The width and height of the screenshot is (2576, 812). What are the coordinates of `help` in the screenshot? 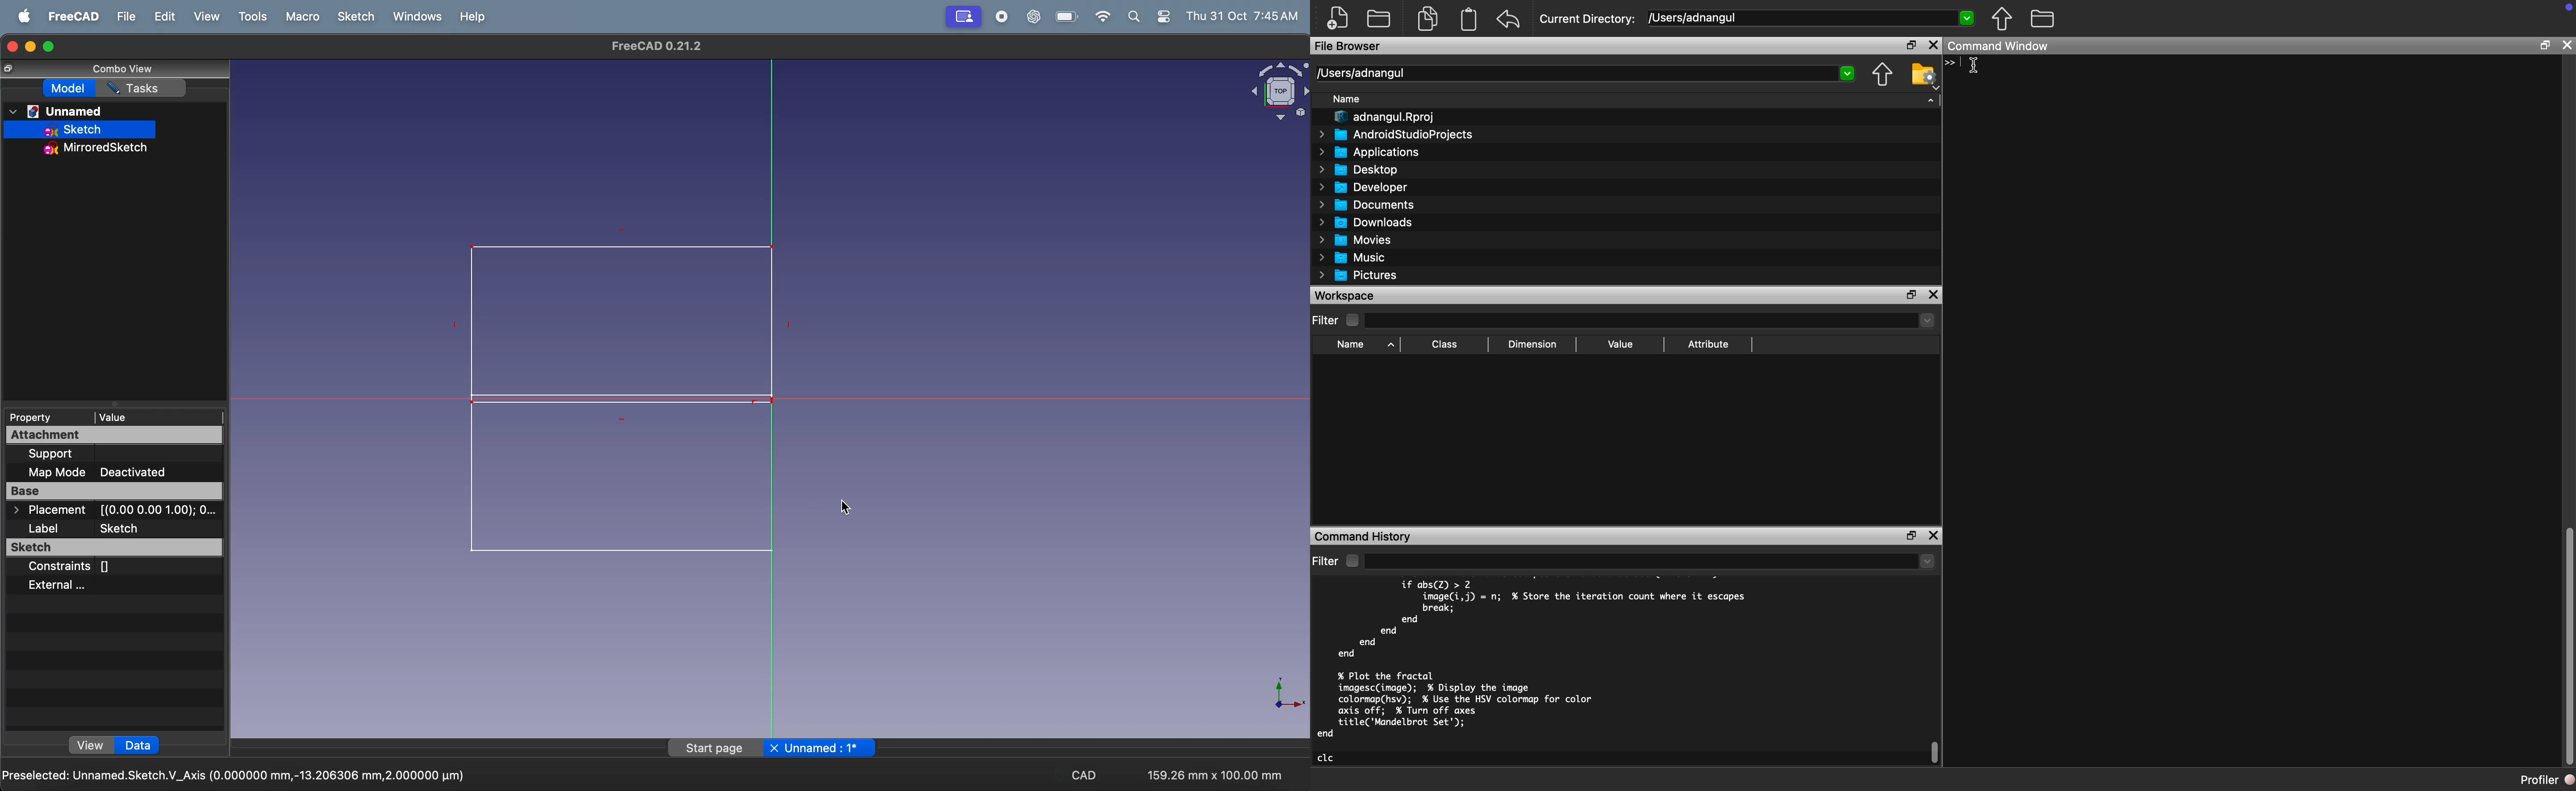 It's located at (475, 17).